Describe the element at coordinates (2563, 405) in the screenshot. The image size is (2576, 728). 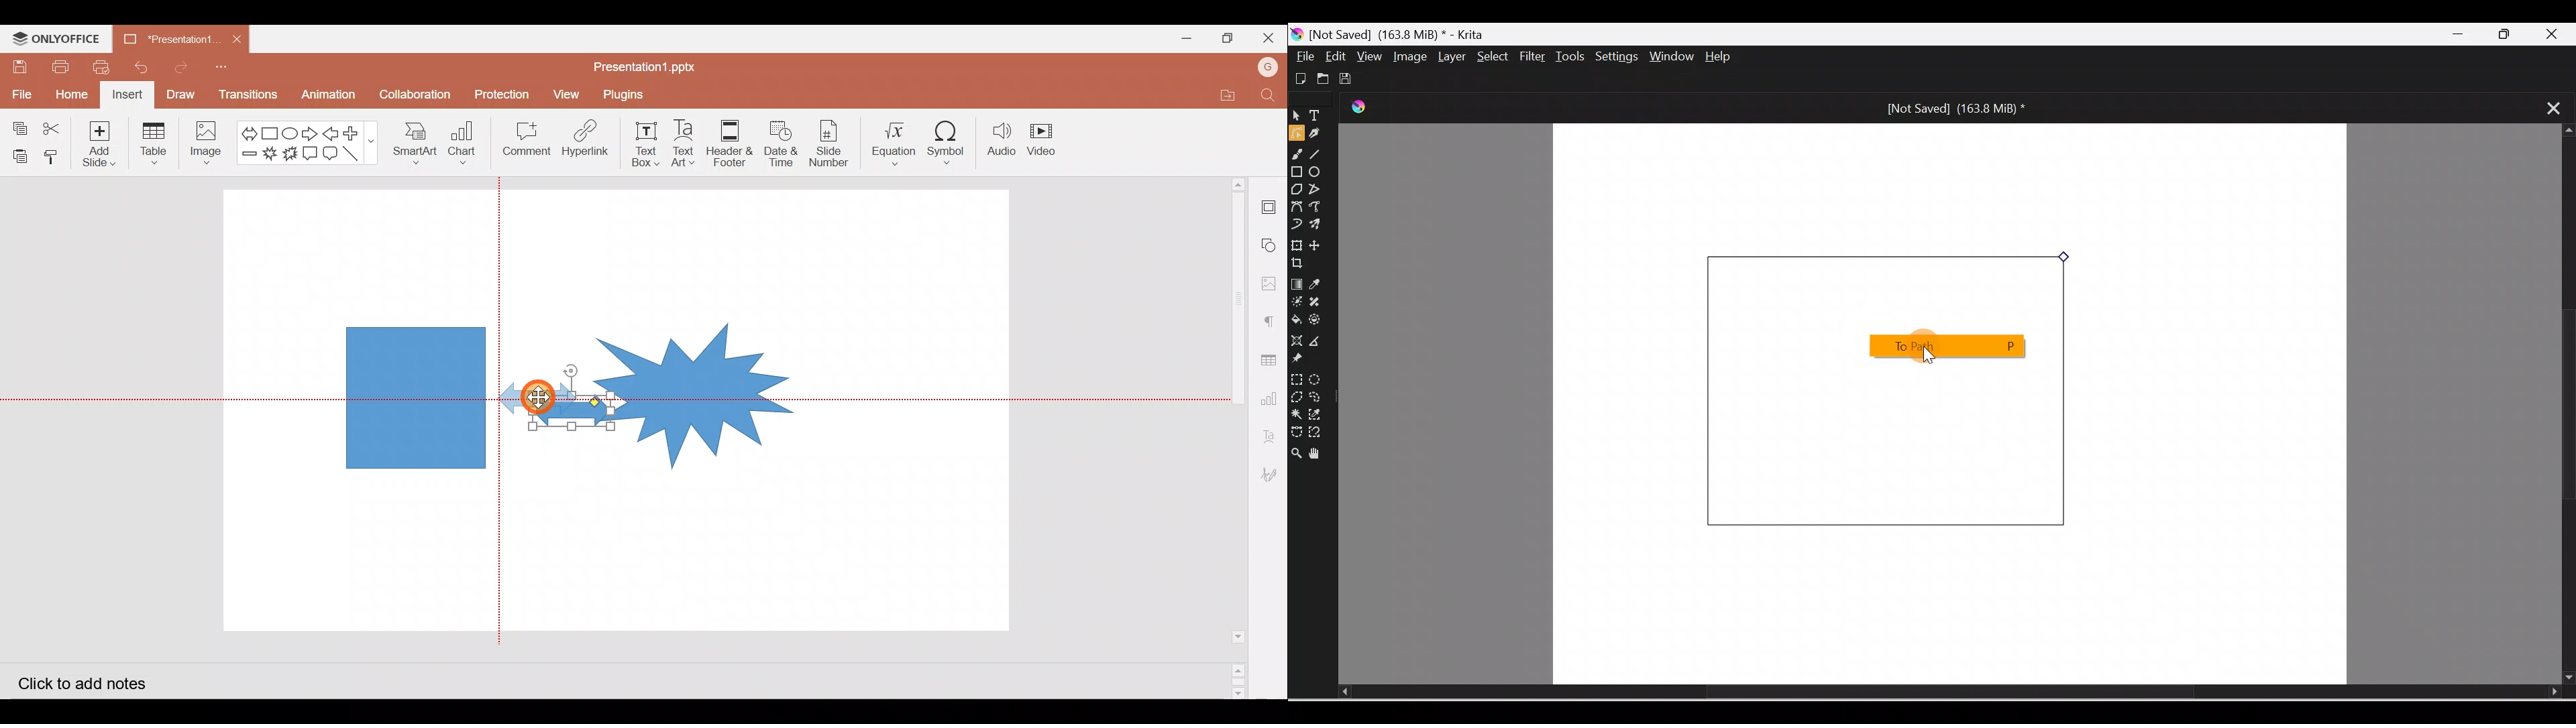
I see `Scroll bar` at that location.